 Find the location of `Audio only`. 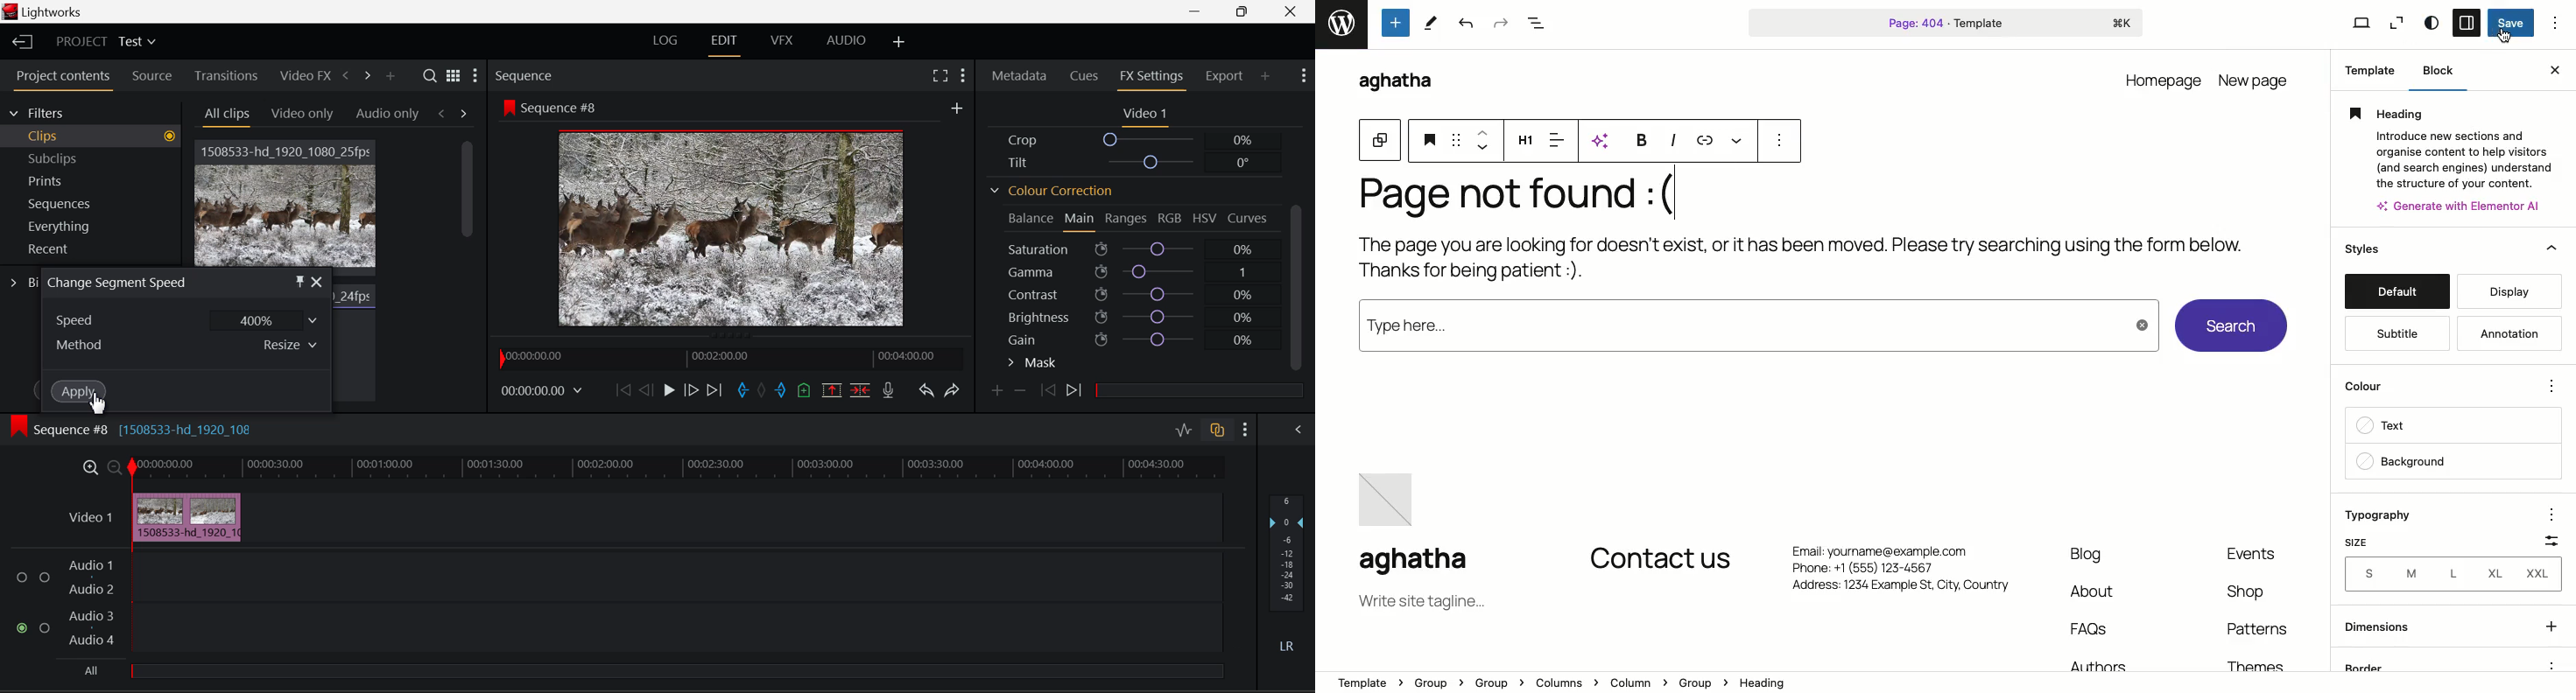

Audio only is located at coordinates (387, 114).